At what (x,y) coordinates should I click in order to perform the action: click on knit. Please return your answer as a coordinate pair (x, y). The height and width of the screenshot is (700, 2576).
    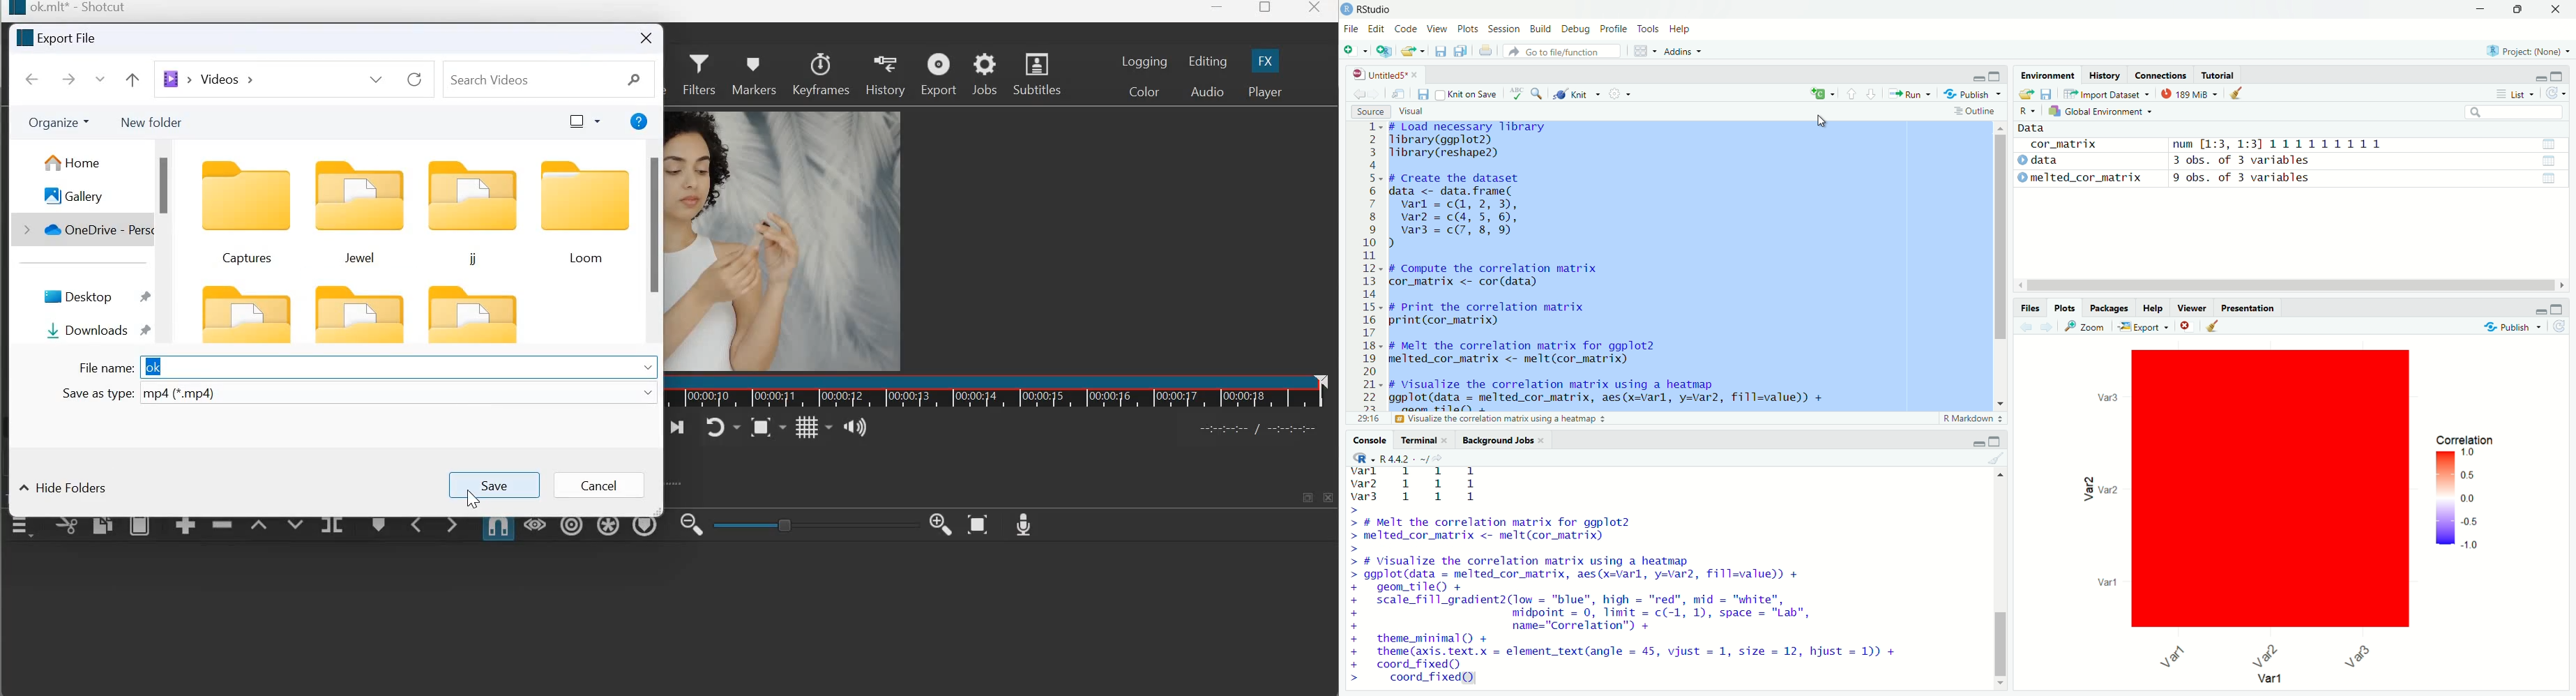
    Looking at the image, I should click on (1572, 95).